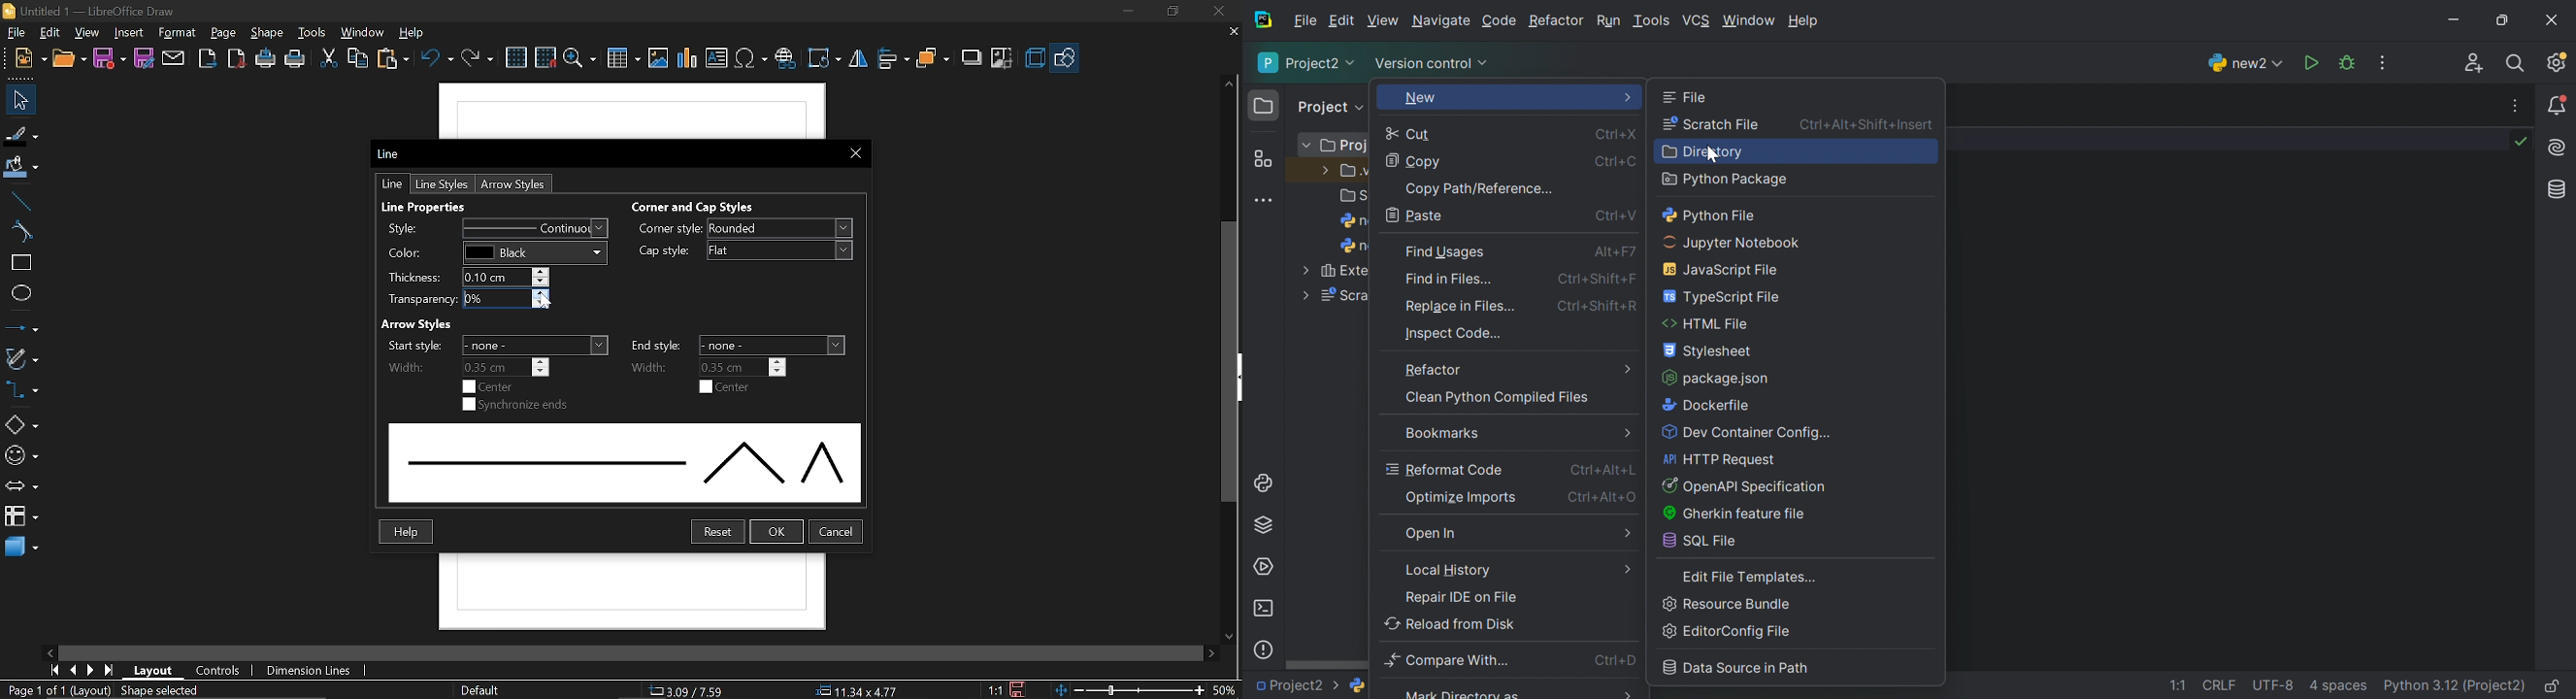 Image resolution: width=2576 pixels, height=700 pixels. What do you see at coordinates (1453, 623) in the screenshot?
I see `Reload from disk` at bounding box center [1453, 623].